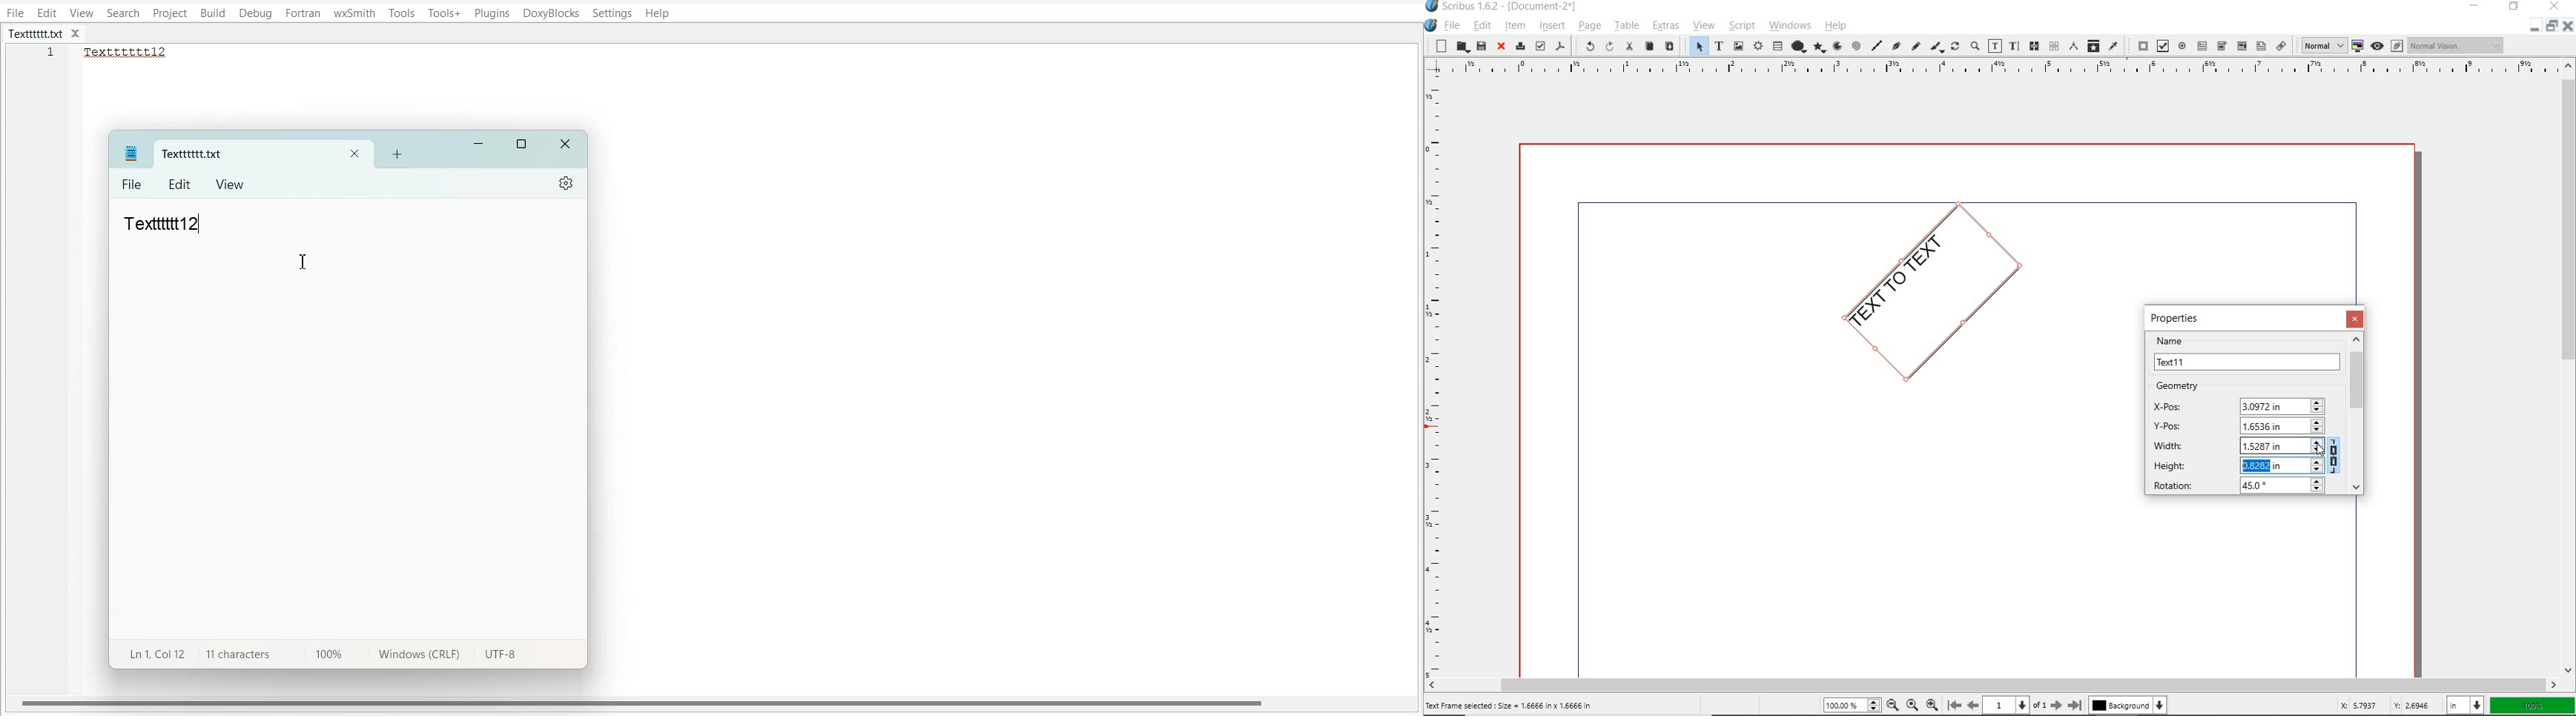 The height and width of the screenshot is (728, 2576). What do you see at coordinates (1432, 26) in the screenshot?
I see `system icon` at bounding box center [1432, 26].